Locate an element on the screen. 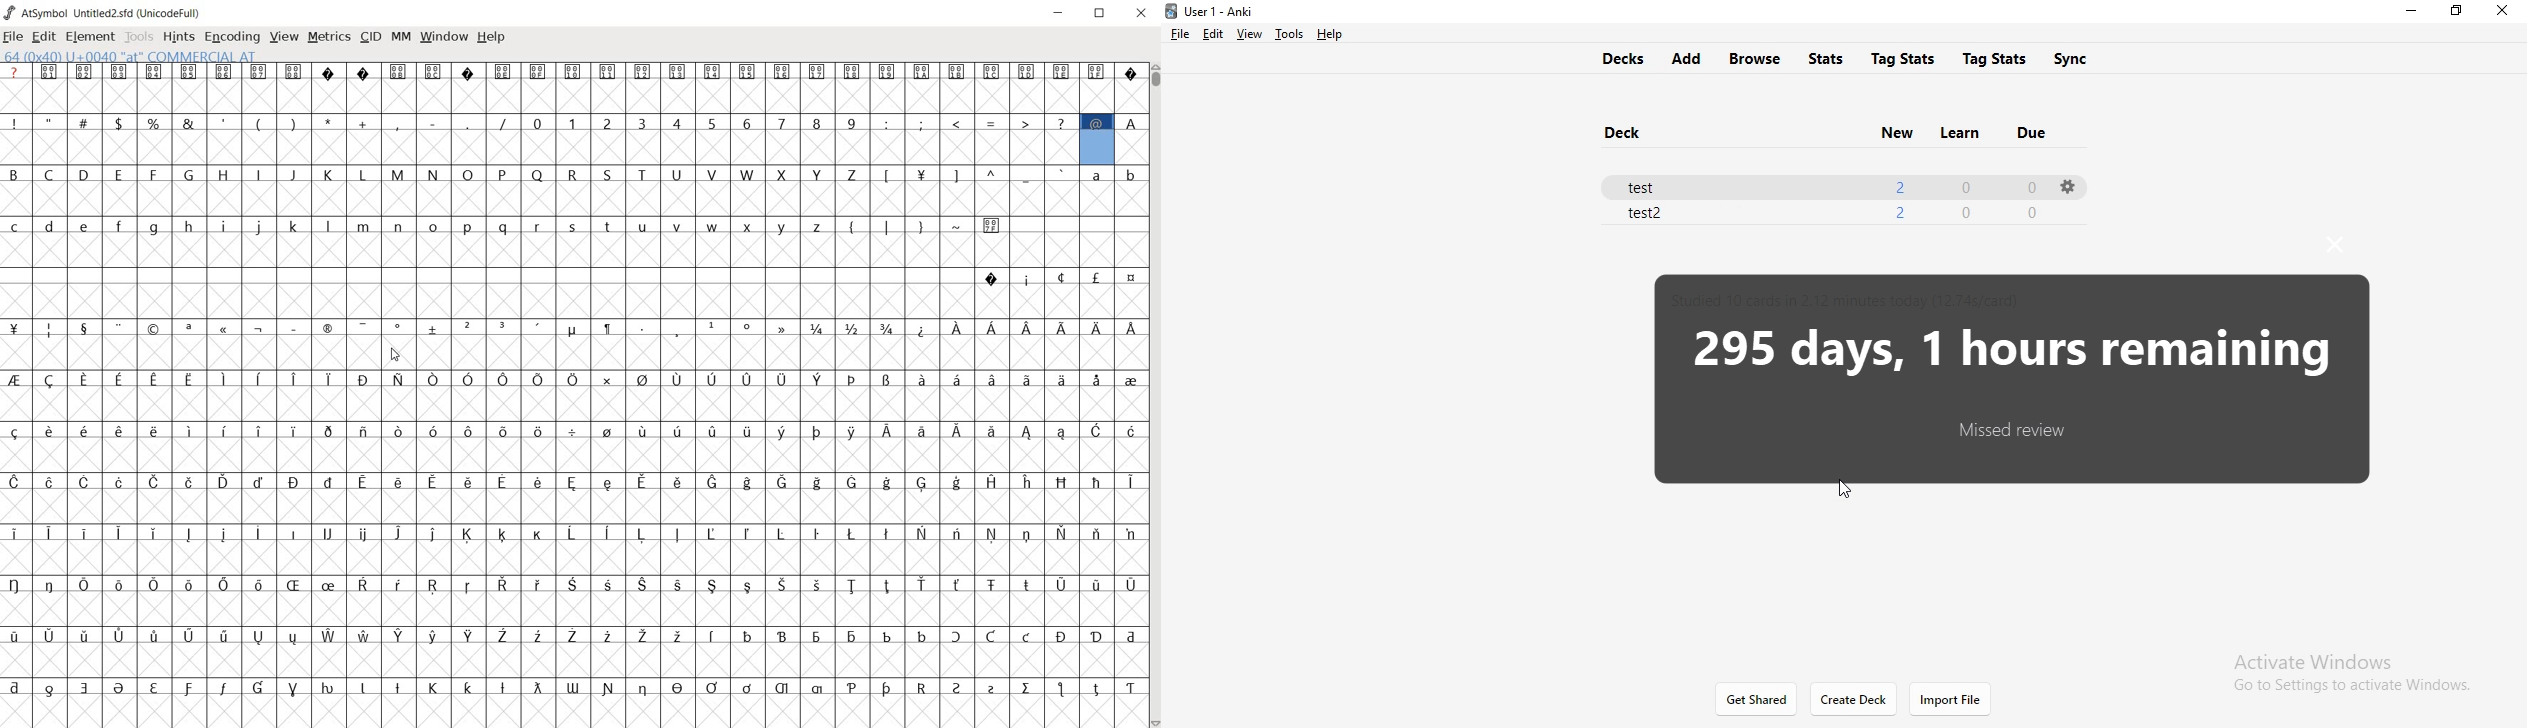 The image size is (2548, 728). import is located at coordinates (1950, 700).